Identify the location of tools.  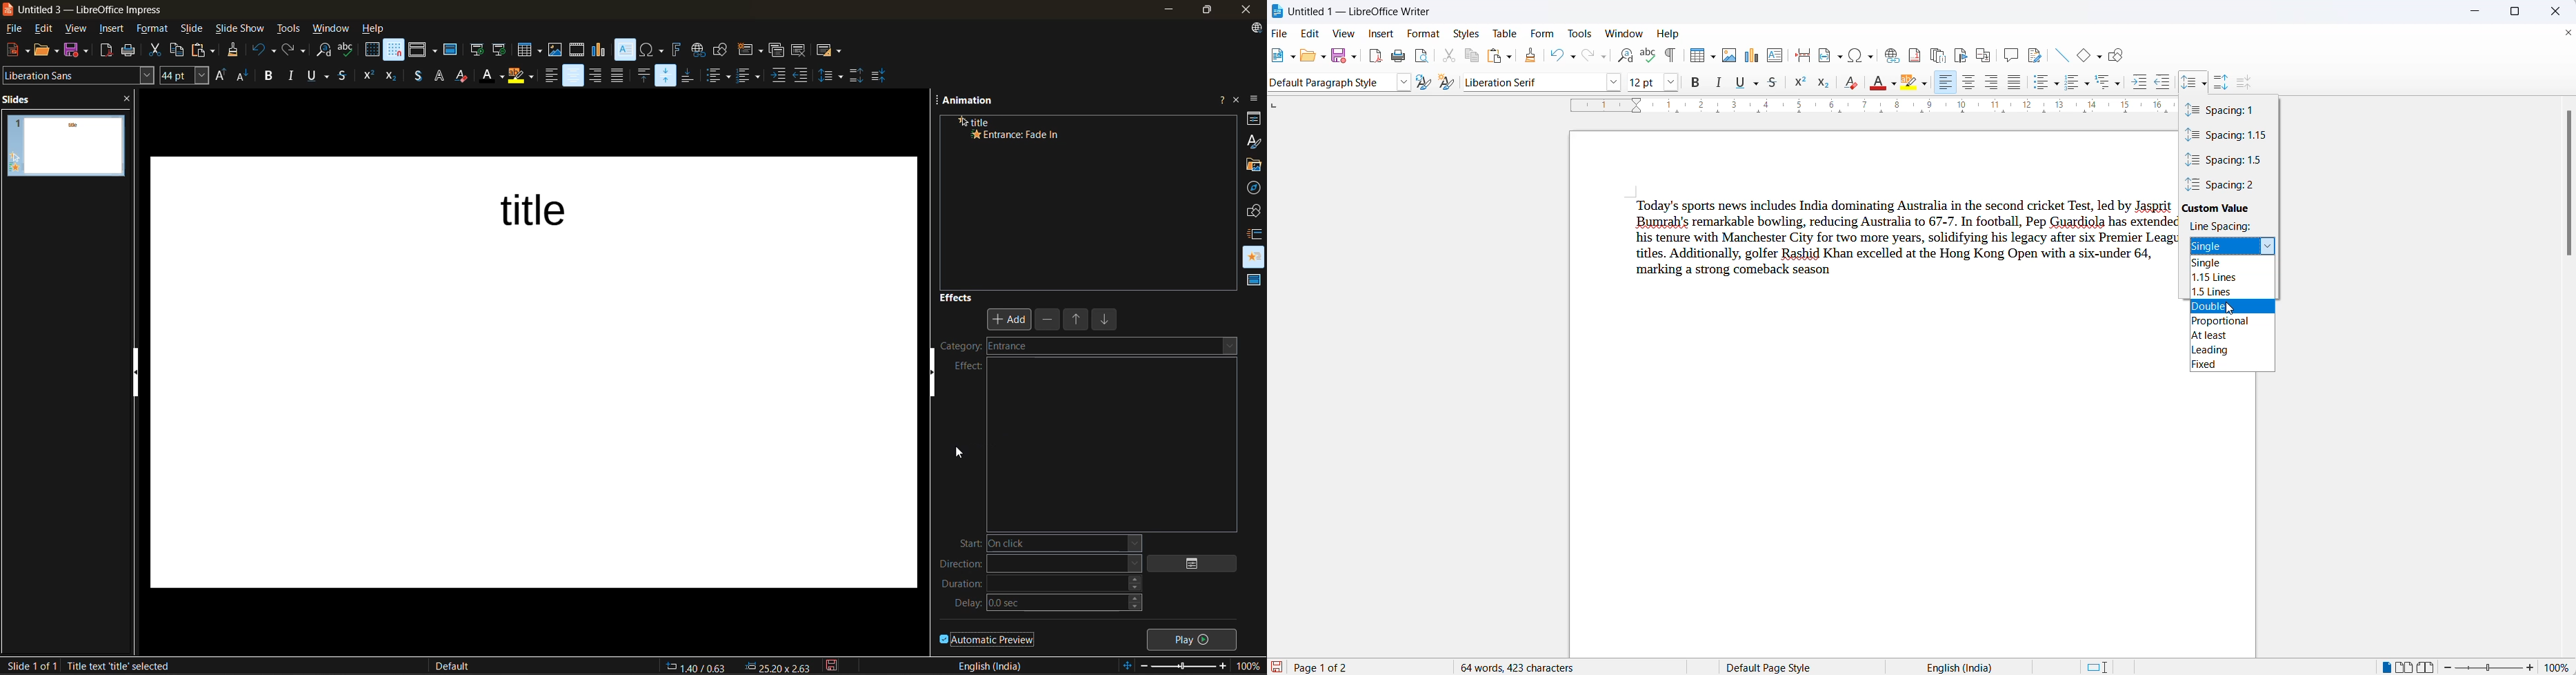
(289, 30).